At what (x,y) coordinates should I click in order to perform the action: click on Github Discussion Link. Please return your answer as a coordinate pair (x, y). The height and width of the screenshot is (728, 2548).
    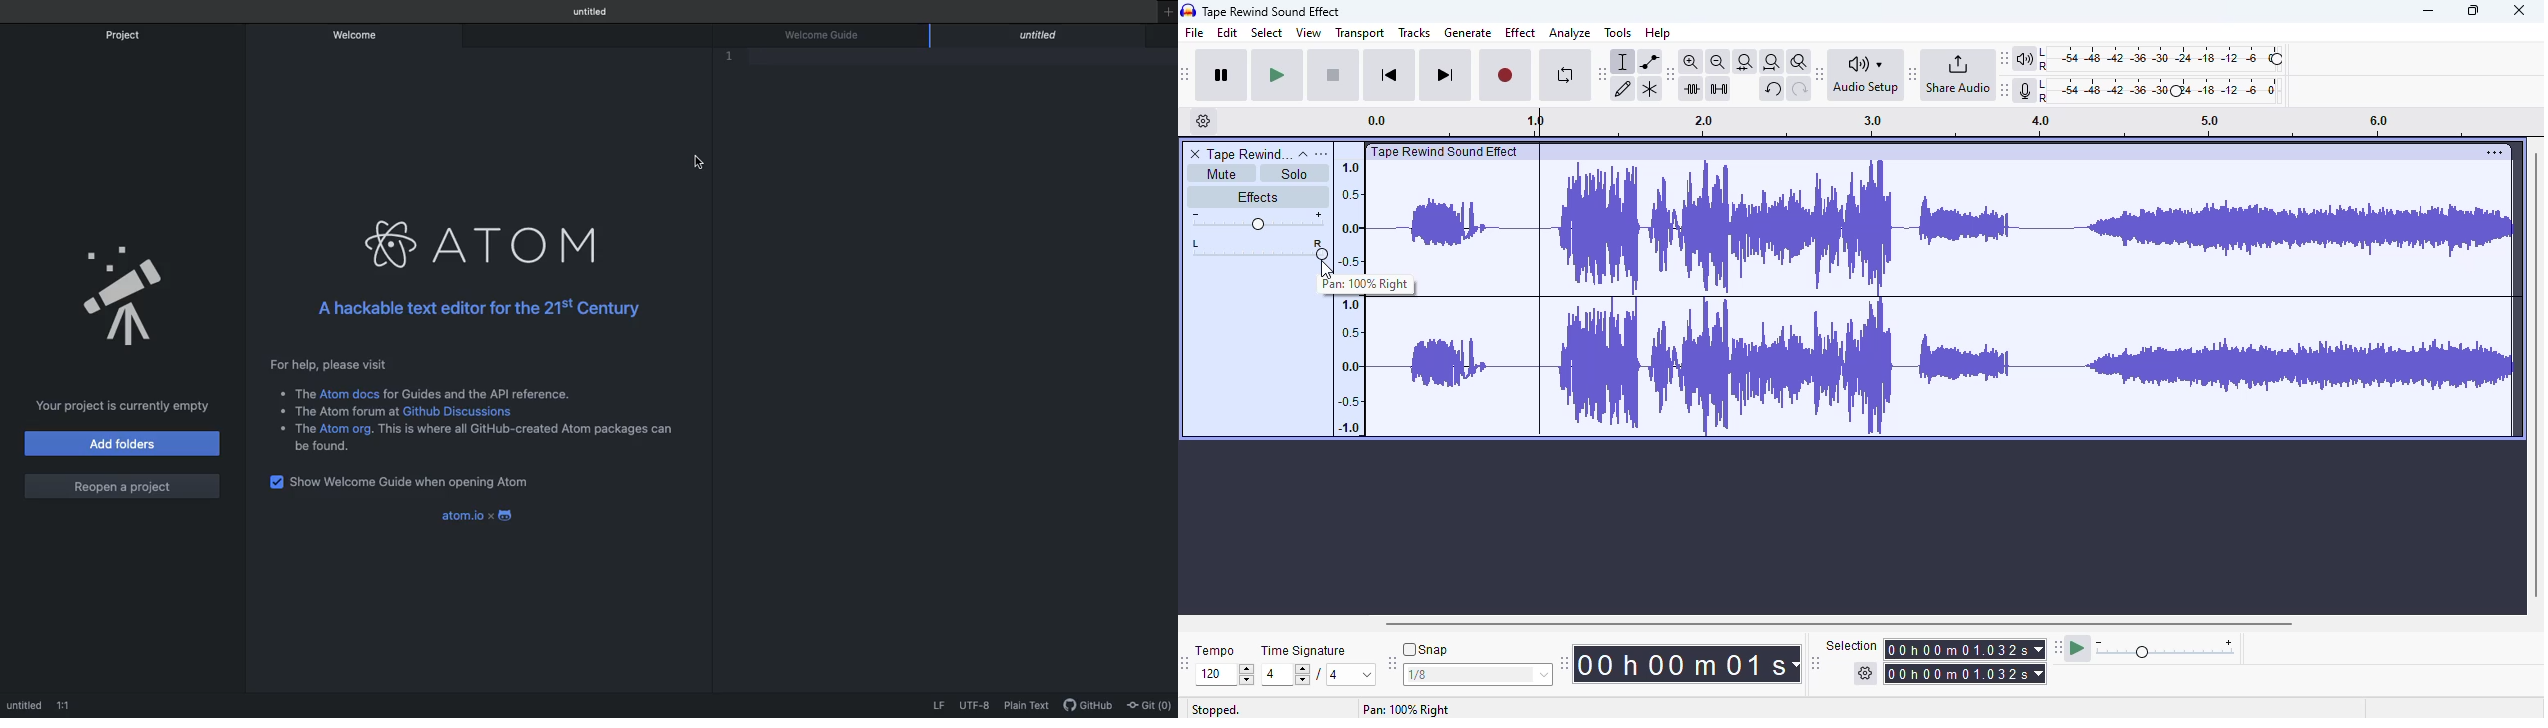
    Looking at the image, I should click on (469, 412).